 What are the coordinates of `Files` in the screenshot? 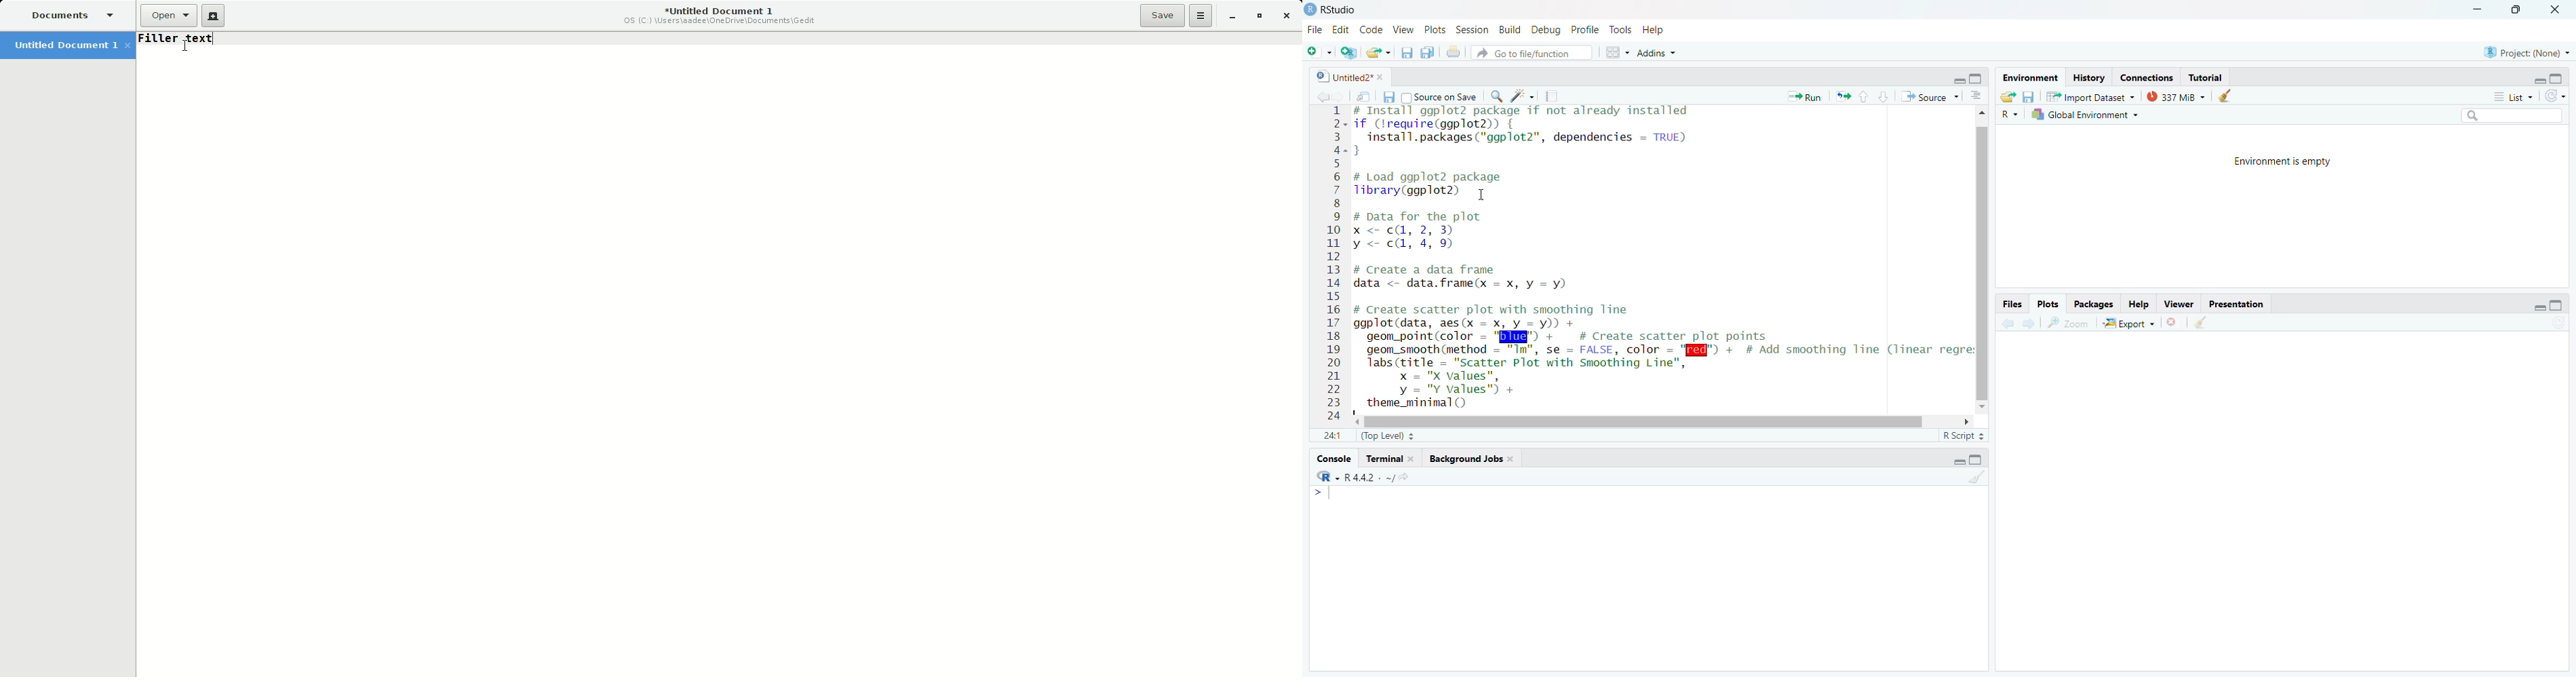 It's located at (2010, 304).